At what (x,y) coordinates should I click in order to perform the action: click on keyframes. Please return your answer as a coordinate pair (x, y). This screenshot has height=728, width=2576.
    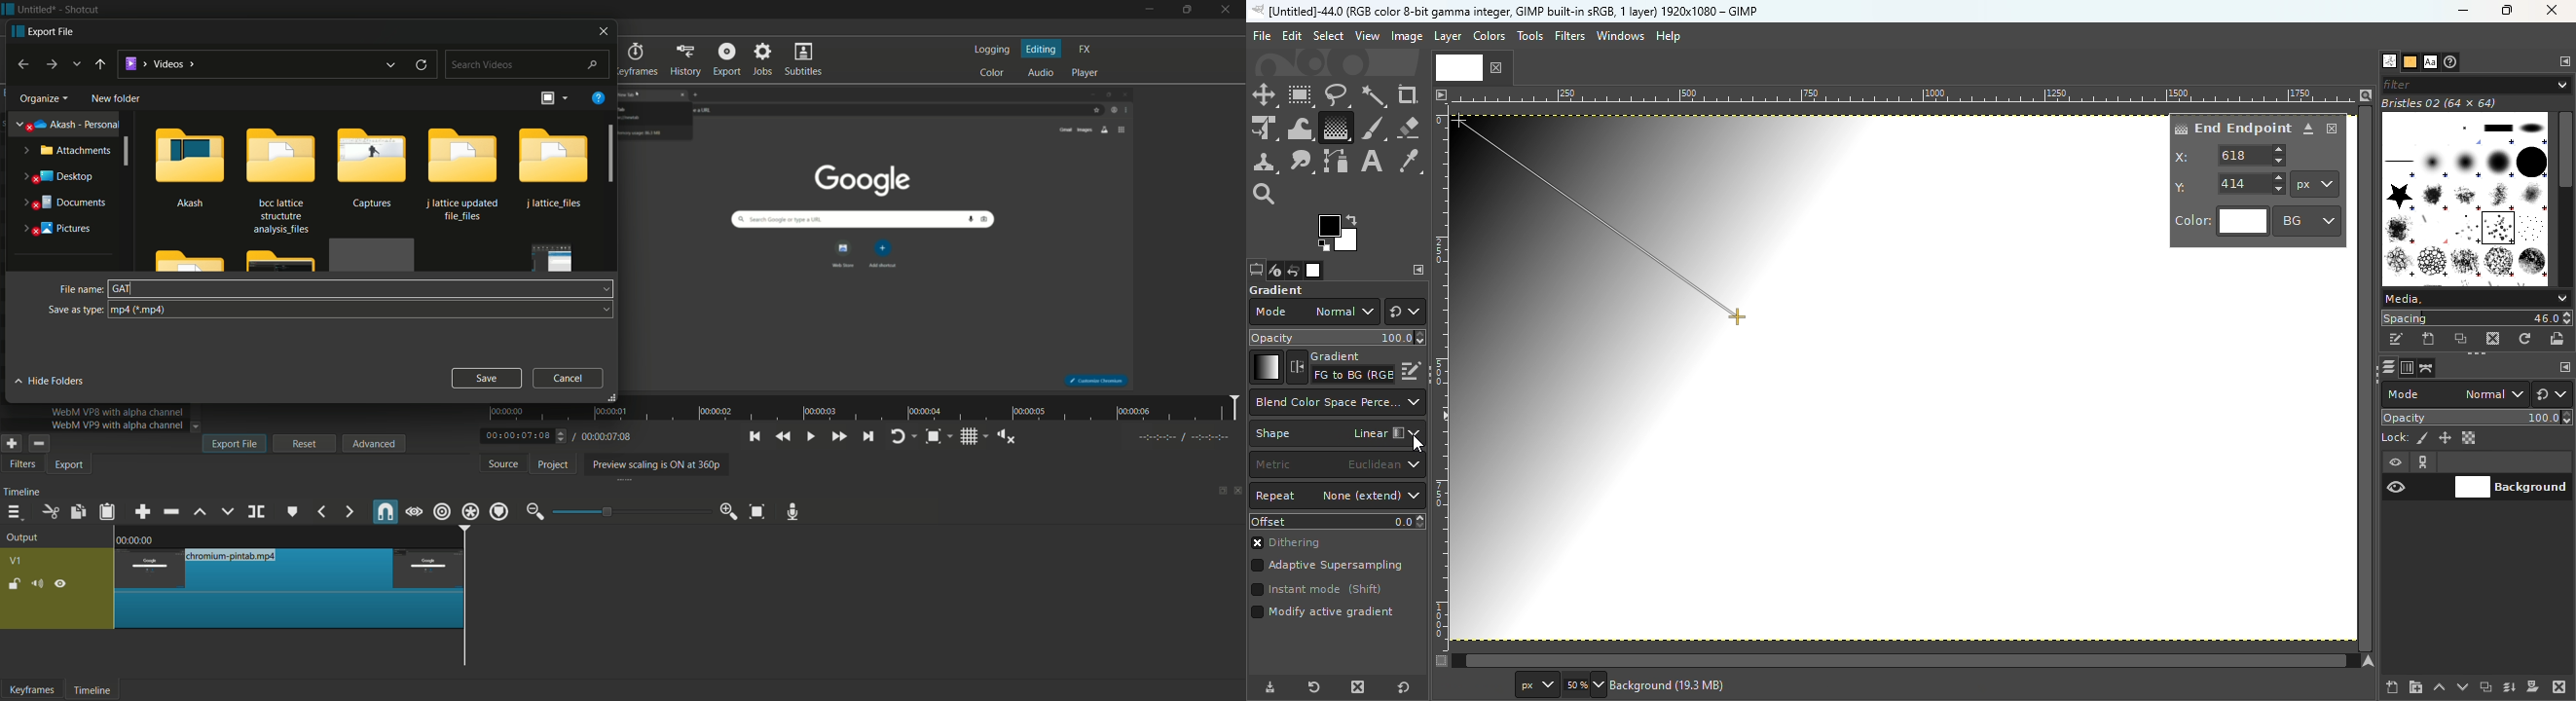
    Looking at the image, I should click on (32, 689).